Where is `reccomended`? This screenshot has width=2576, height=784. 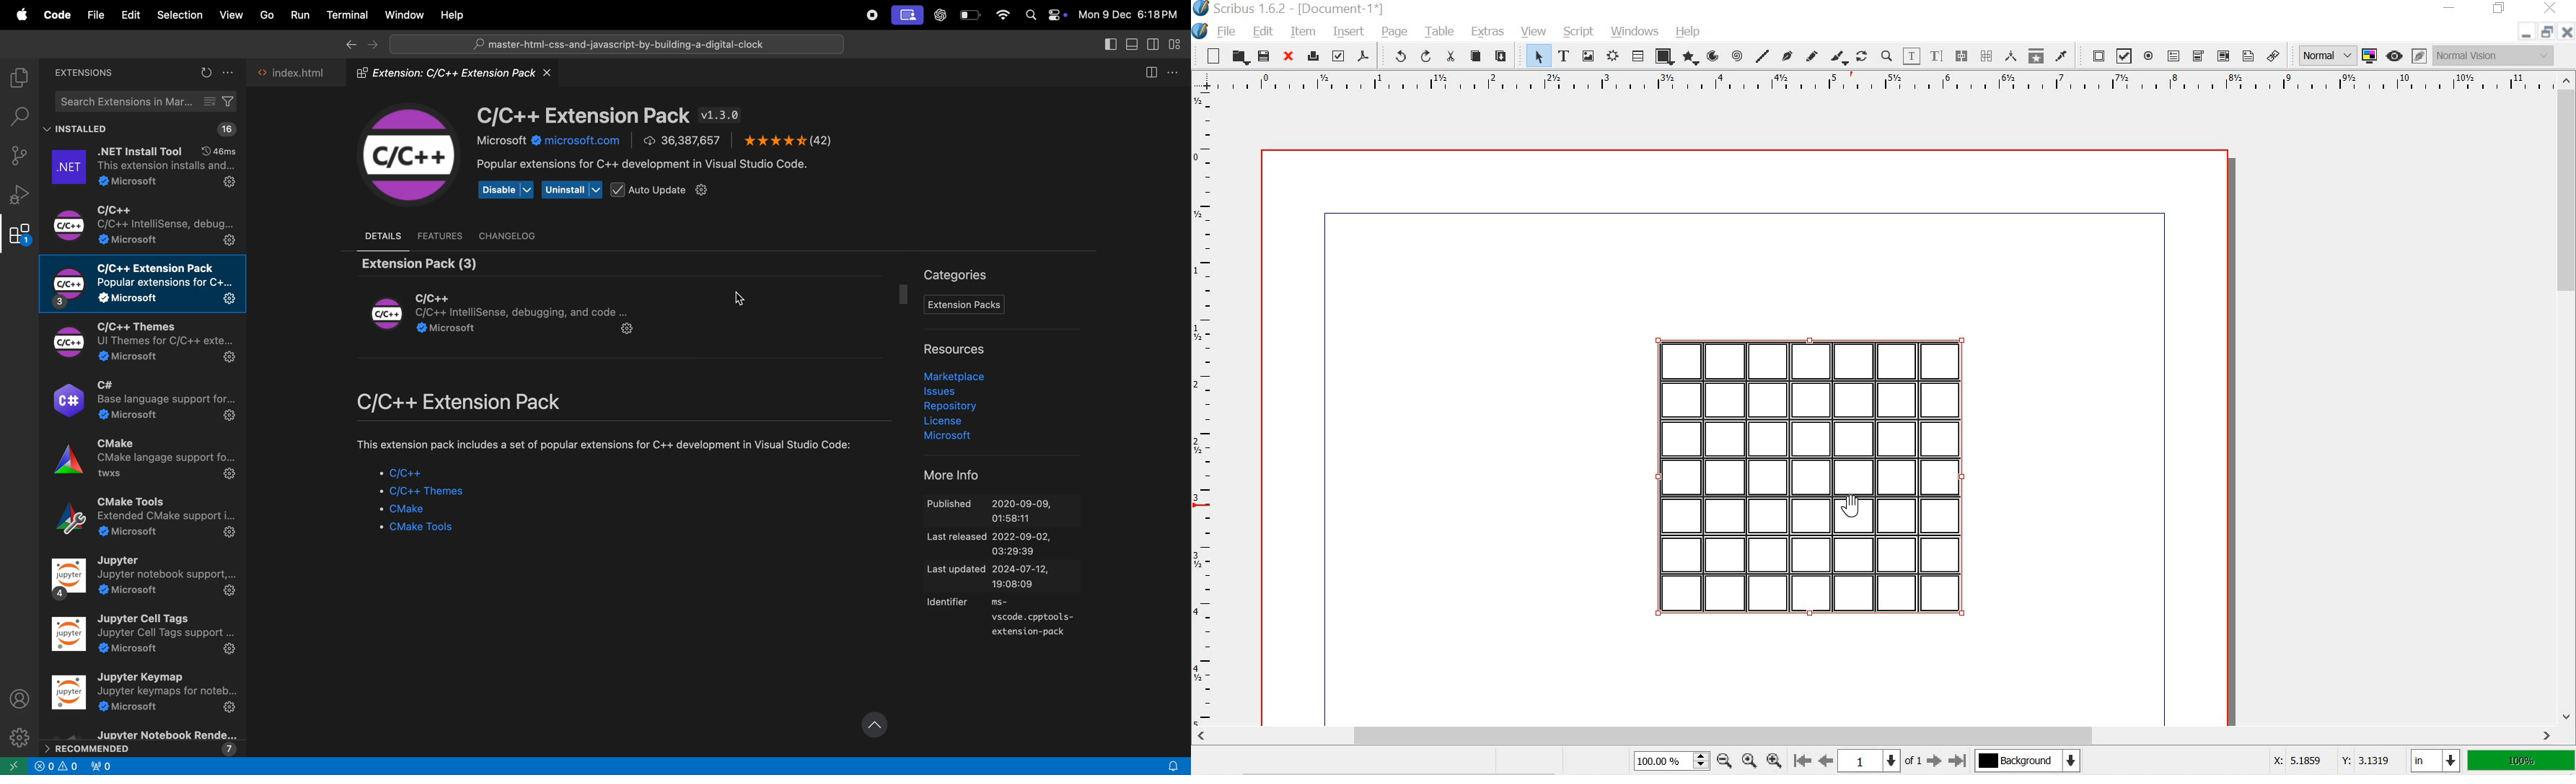 reccomended is located at coordinates (142, 742).